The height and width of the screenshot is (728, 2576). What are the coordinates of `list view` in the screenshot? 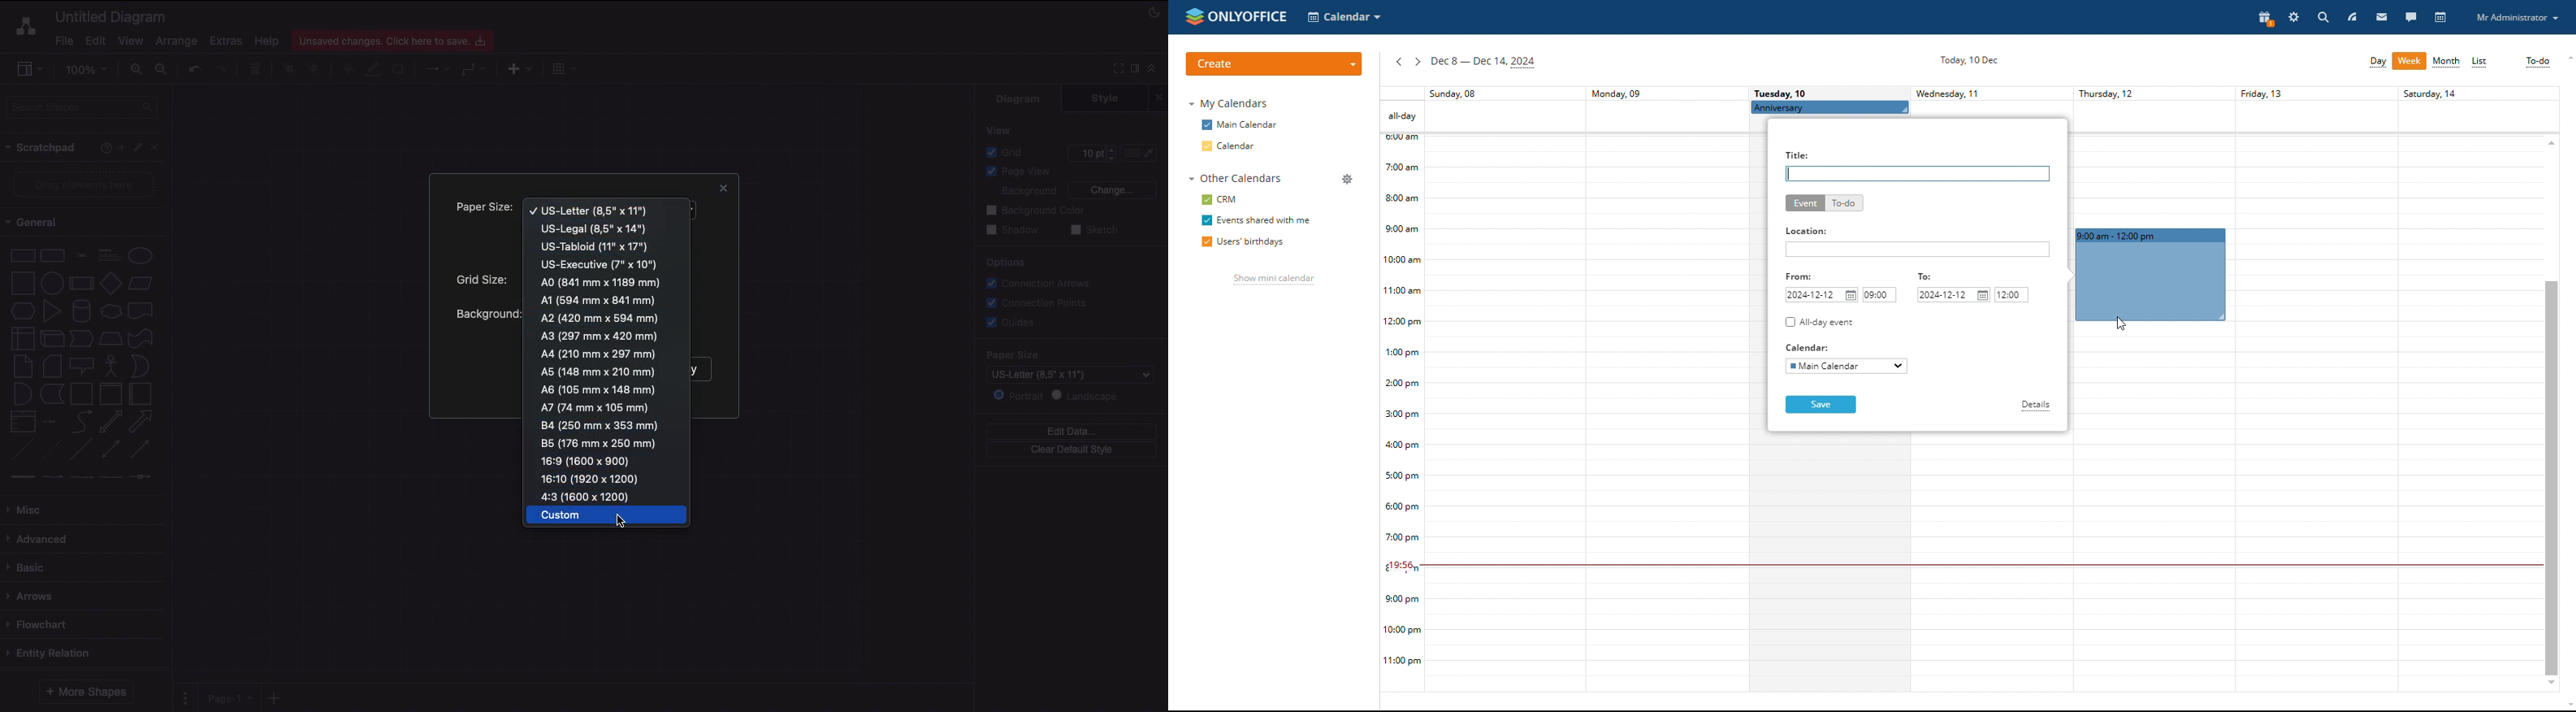 It's located at (2481, 62).